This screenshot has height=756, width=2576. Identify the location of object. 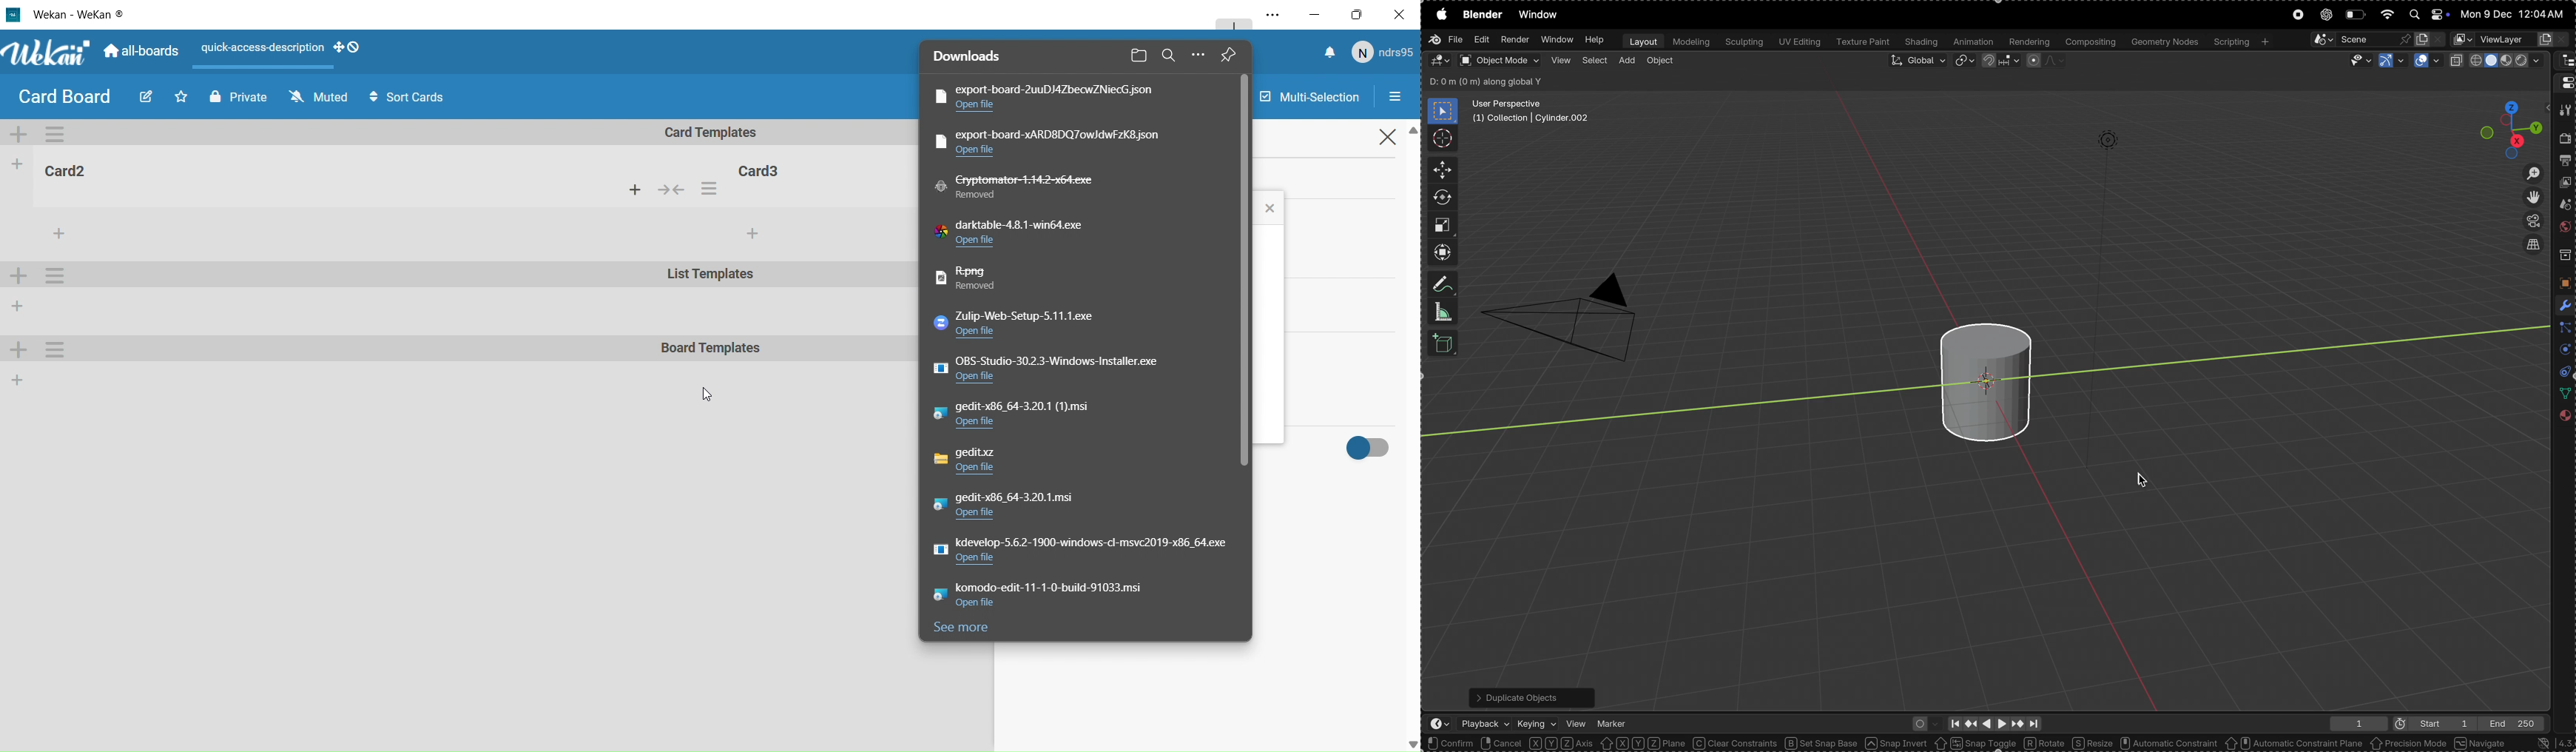
(1661, 63).